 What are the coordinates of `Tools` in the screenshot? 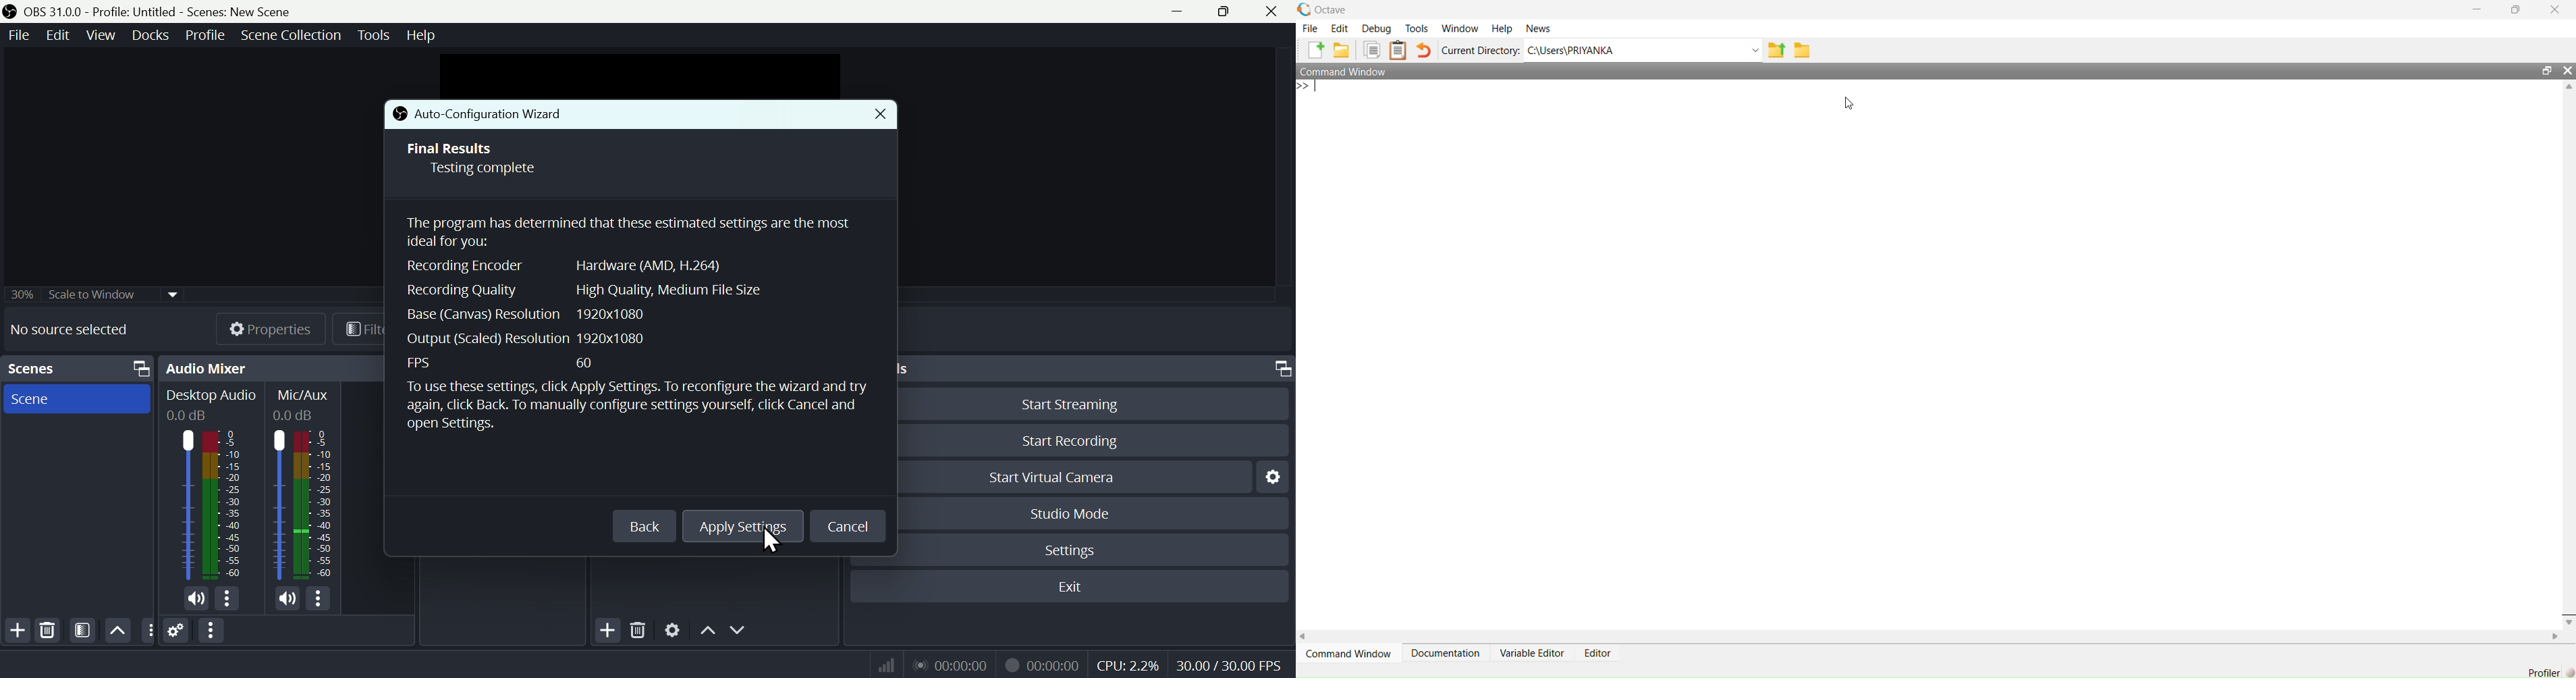 It's located at (376, 35).